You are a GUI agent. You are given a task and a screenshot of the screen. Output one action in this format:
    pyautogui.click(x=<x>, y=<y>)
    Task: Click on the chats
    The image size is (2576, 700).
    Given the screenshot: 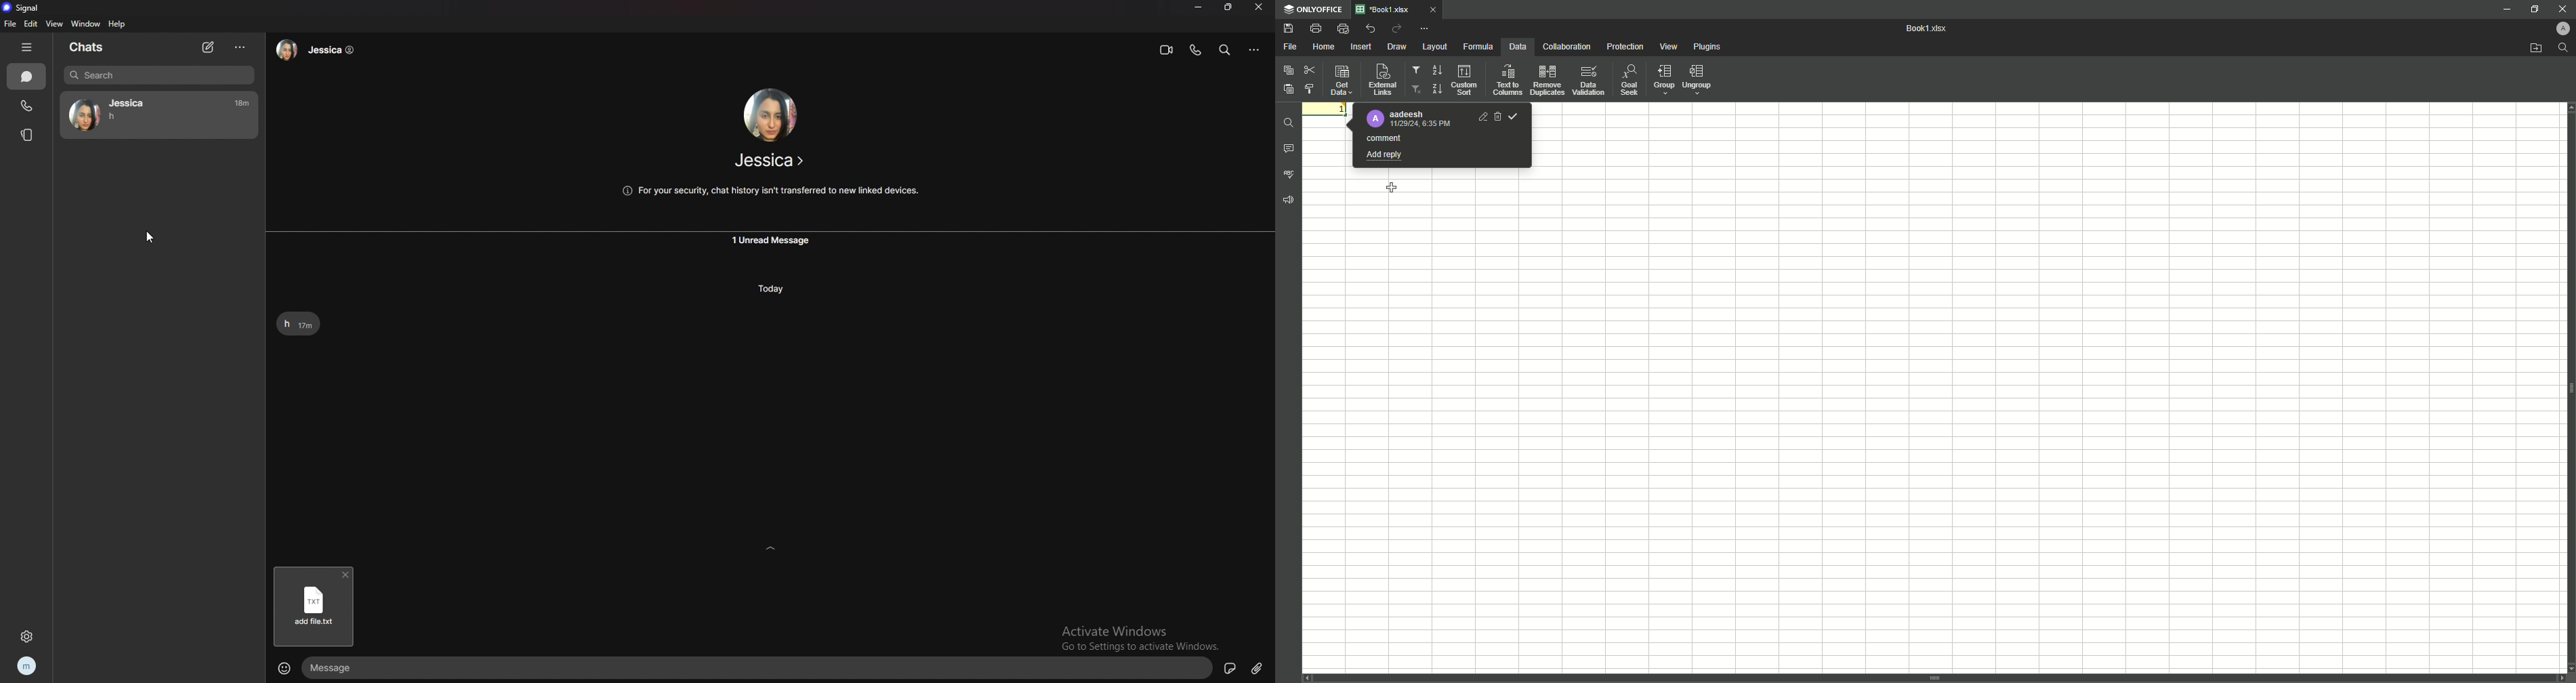 What is the action you would take?
    pyautogui.click(x=90, y=47)
    